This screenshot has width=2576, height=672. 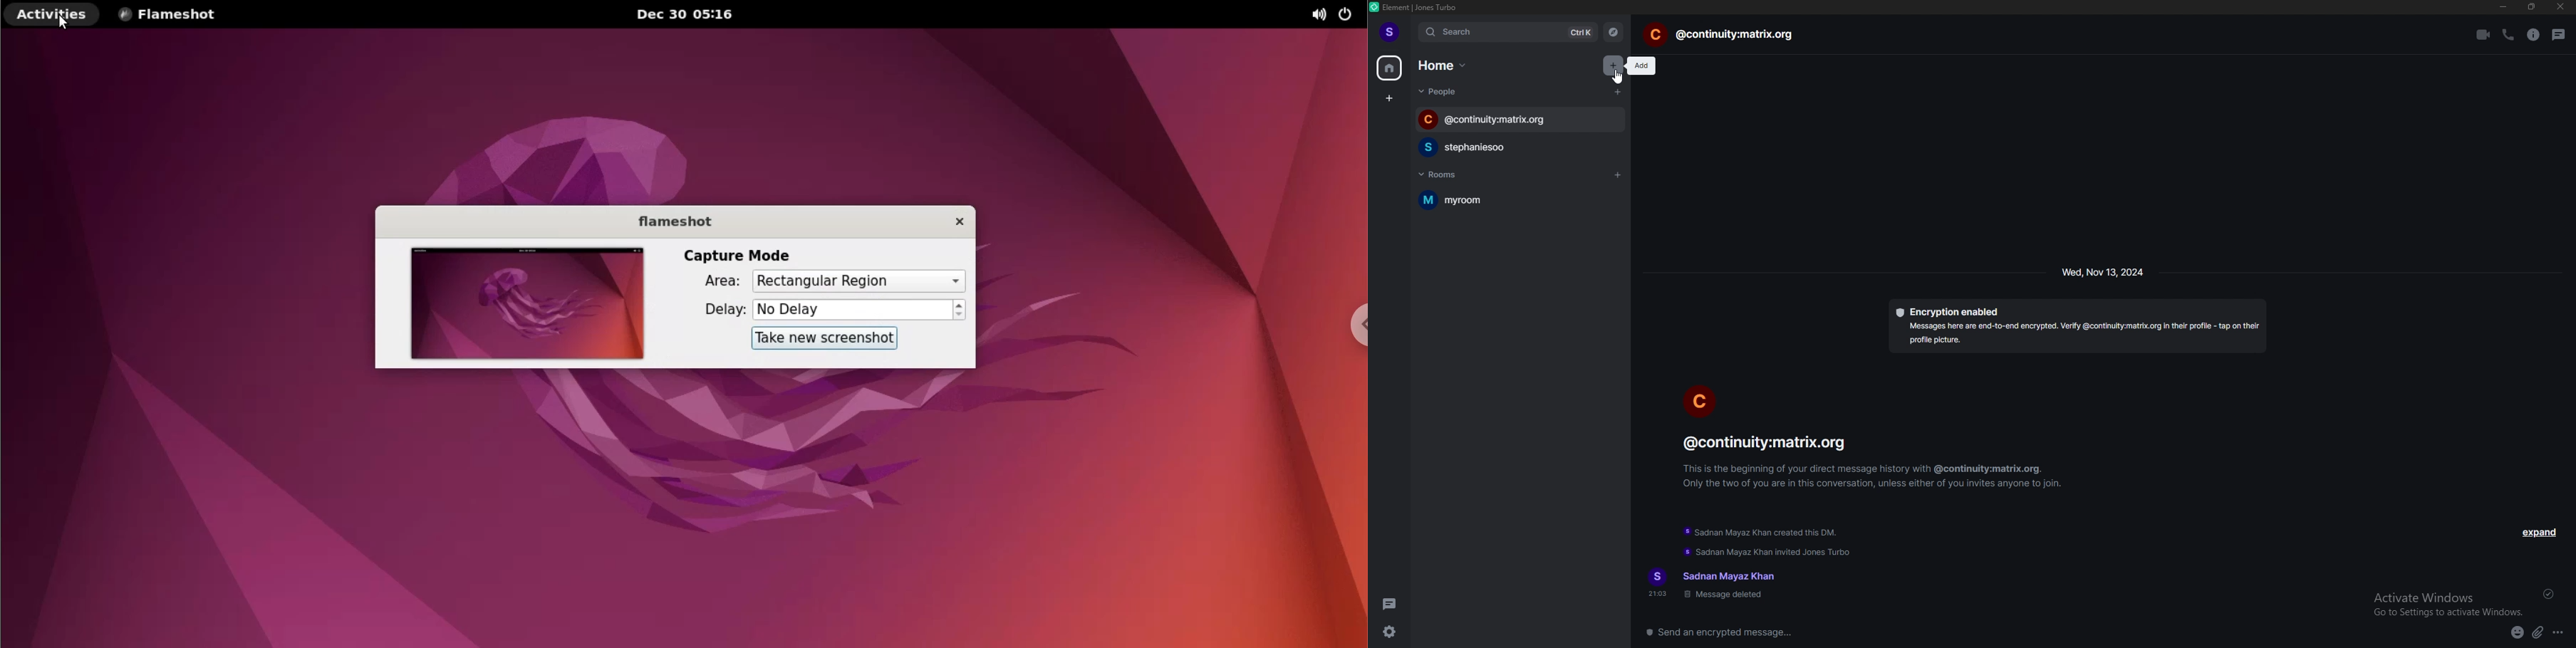 I want to click on search, so click(x=1509, y=33).